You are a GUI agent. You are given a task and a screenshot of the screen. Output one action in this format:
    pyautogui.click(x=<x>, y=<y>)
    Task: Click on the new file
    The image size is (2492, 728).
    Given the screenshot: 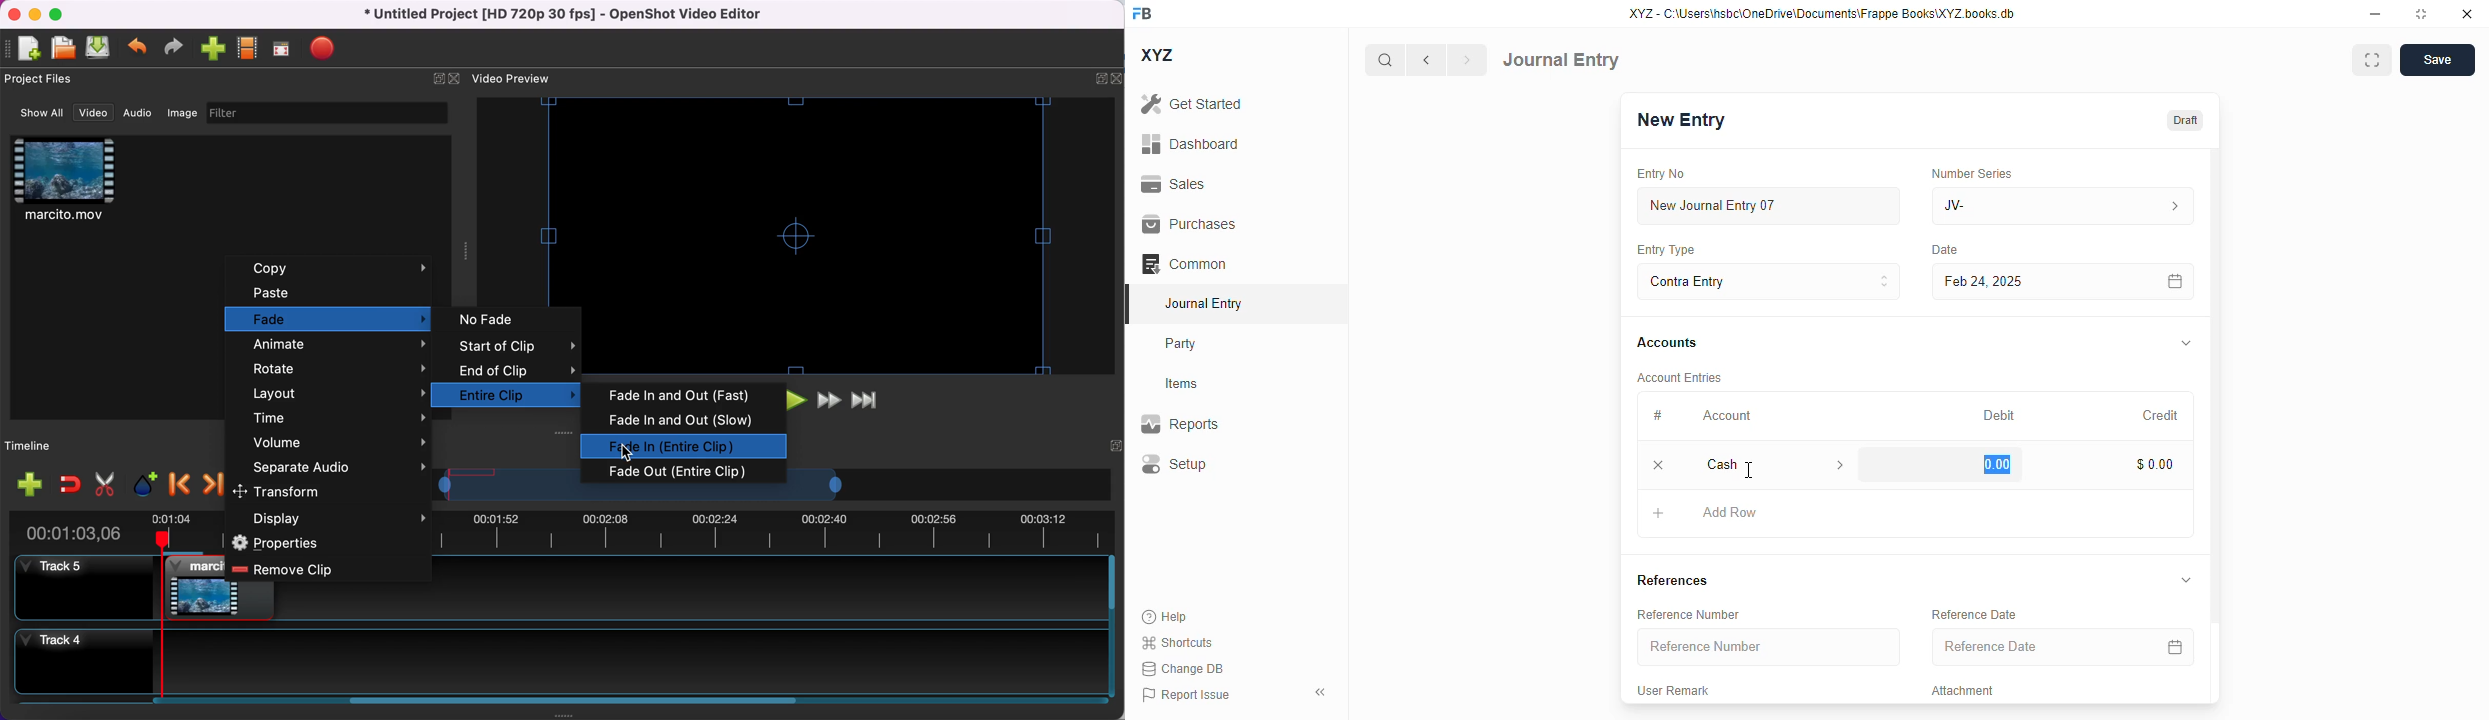 What is the action you would take?
    pyautogui.click(x=24, y=48)
    